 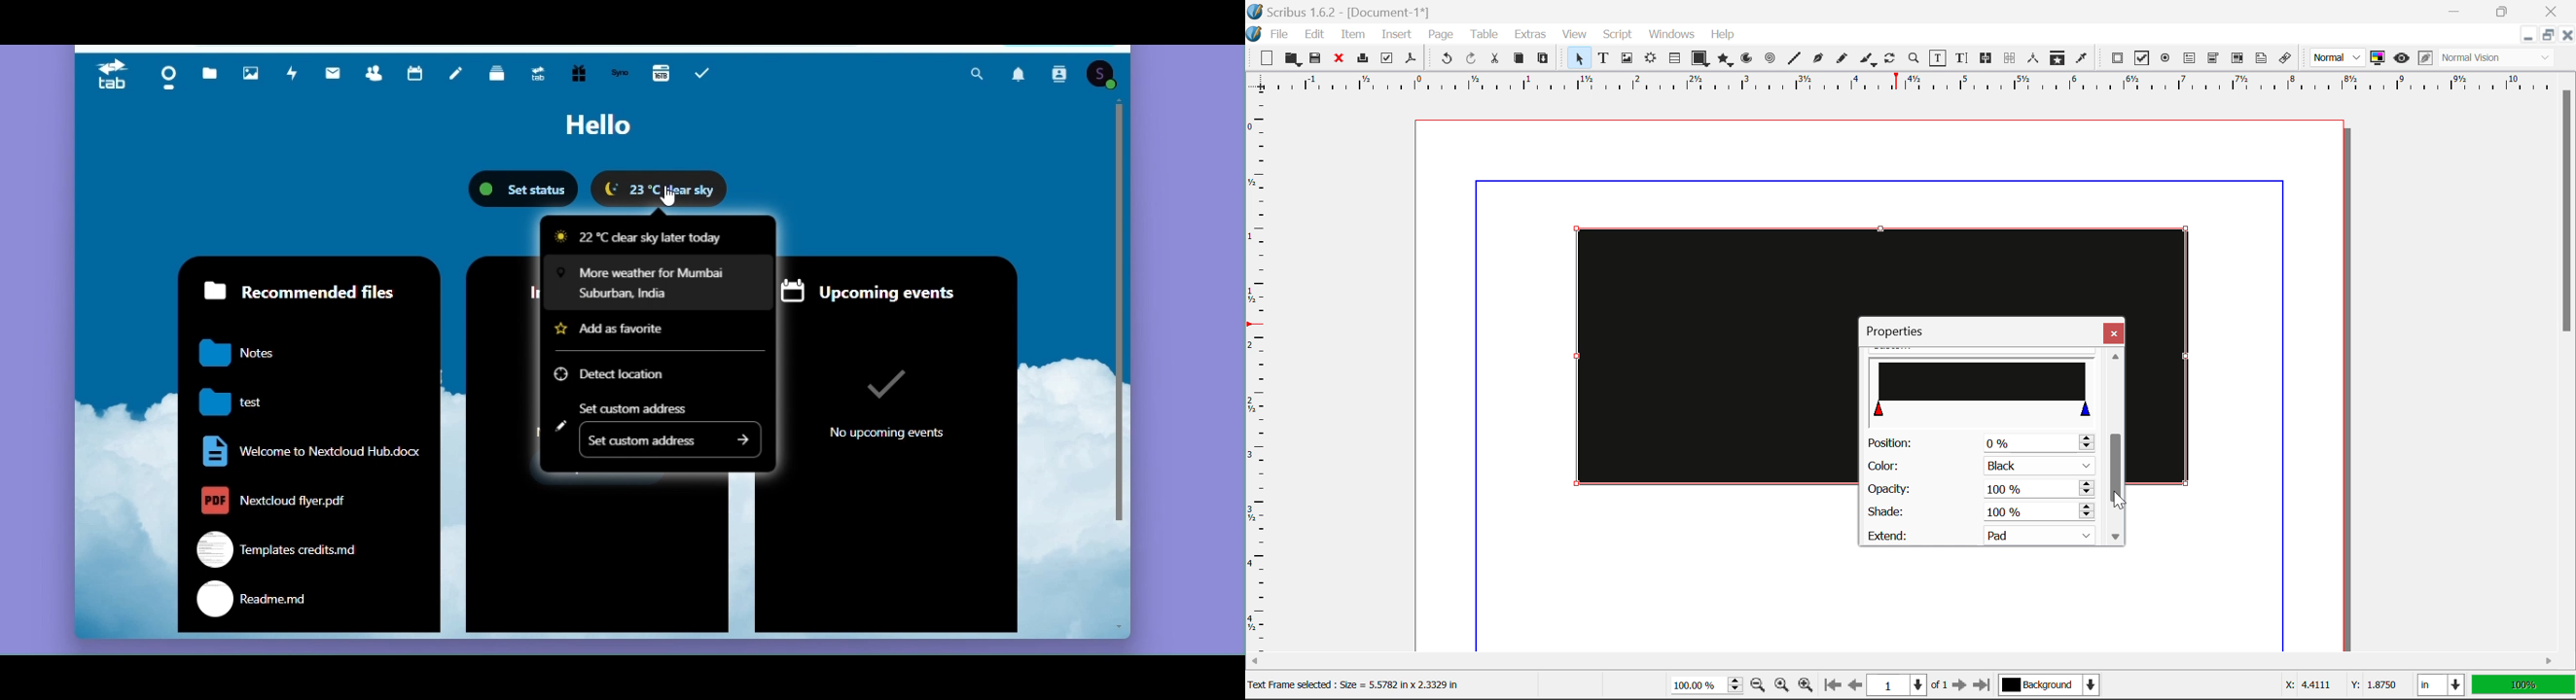 What do you see at coordinates (894, 289) in the screenshot?
I see `Upcoming events` at bounding box center [894, 289].